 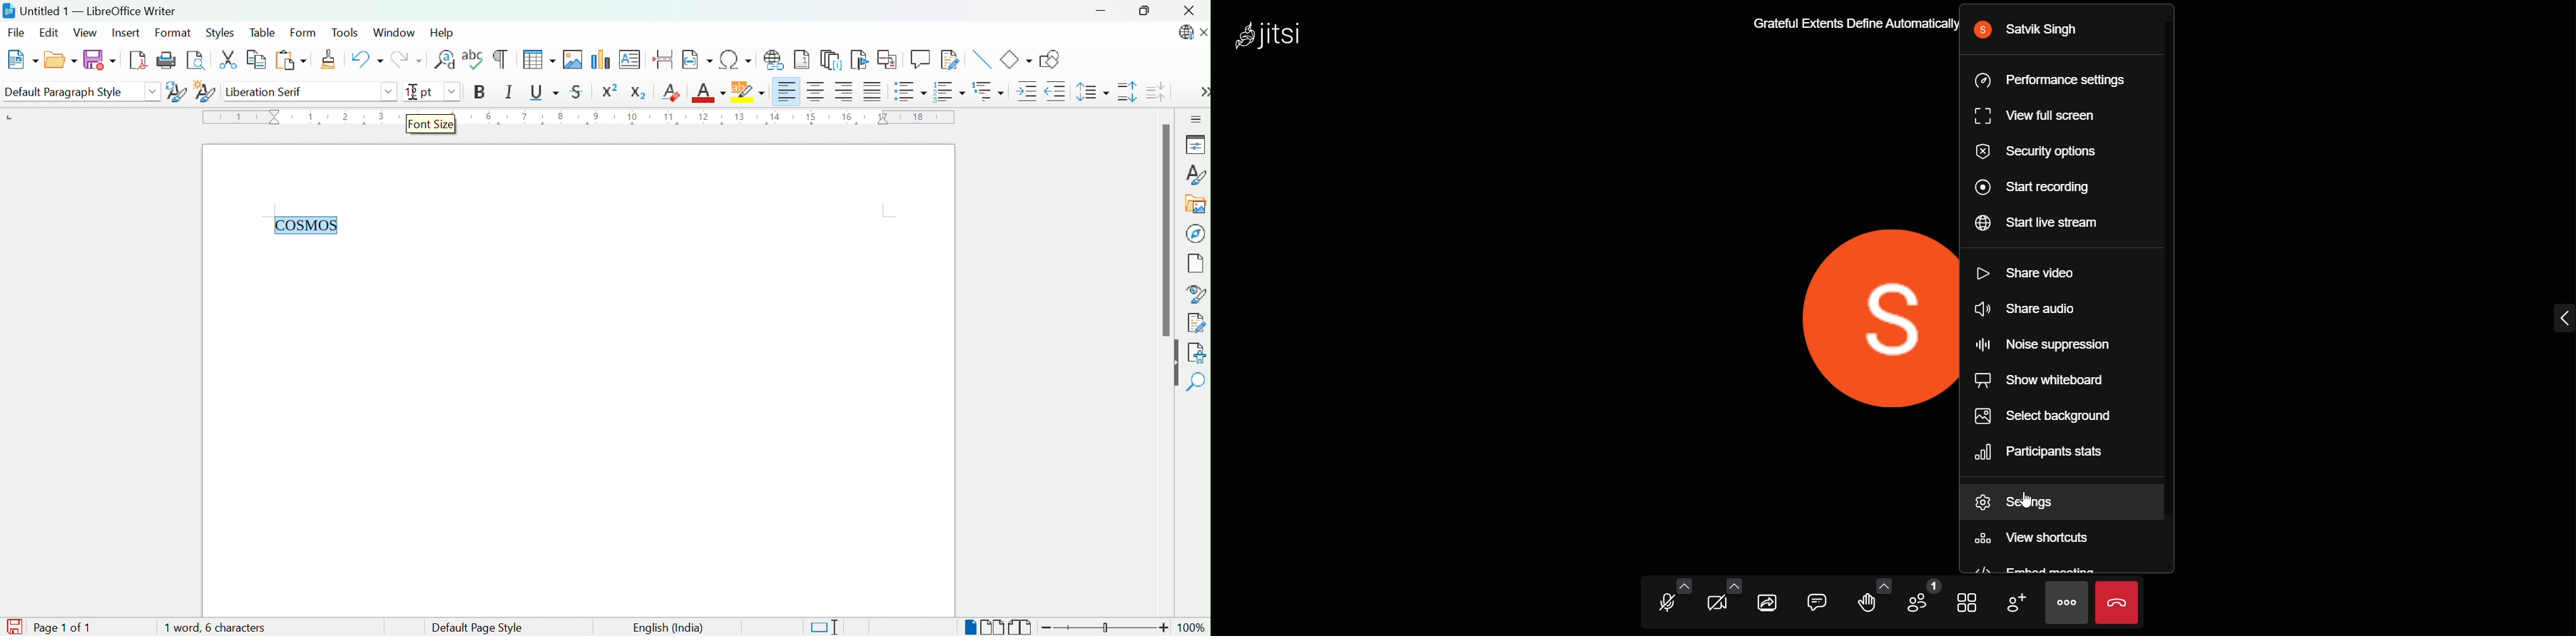 I want to click on Insert Bookmark, so click(x=860, y=60).